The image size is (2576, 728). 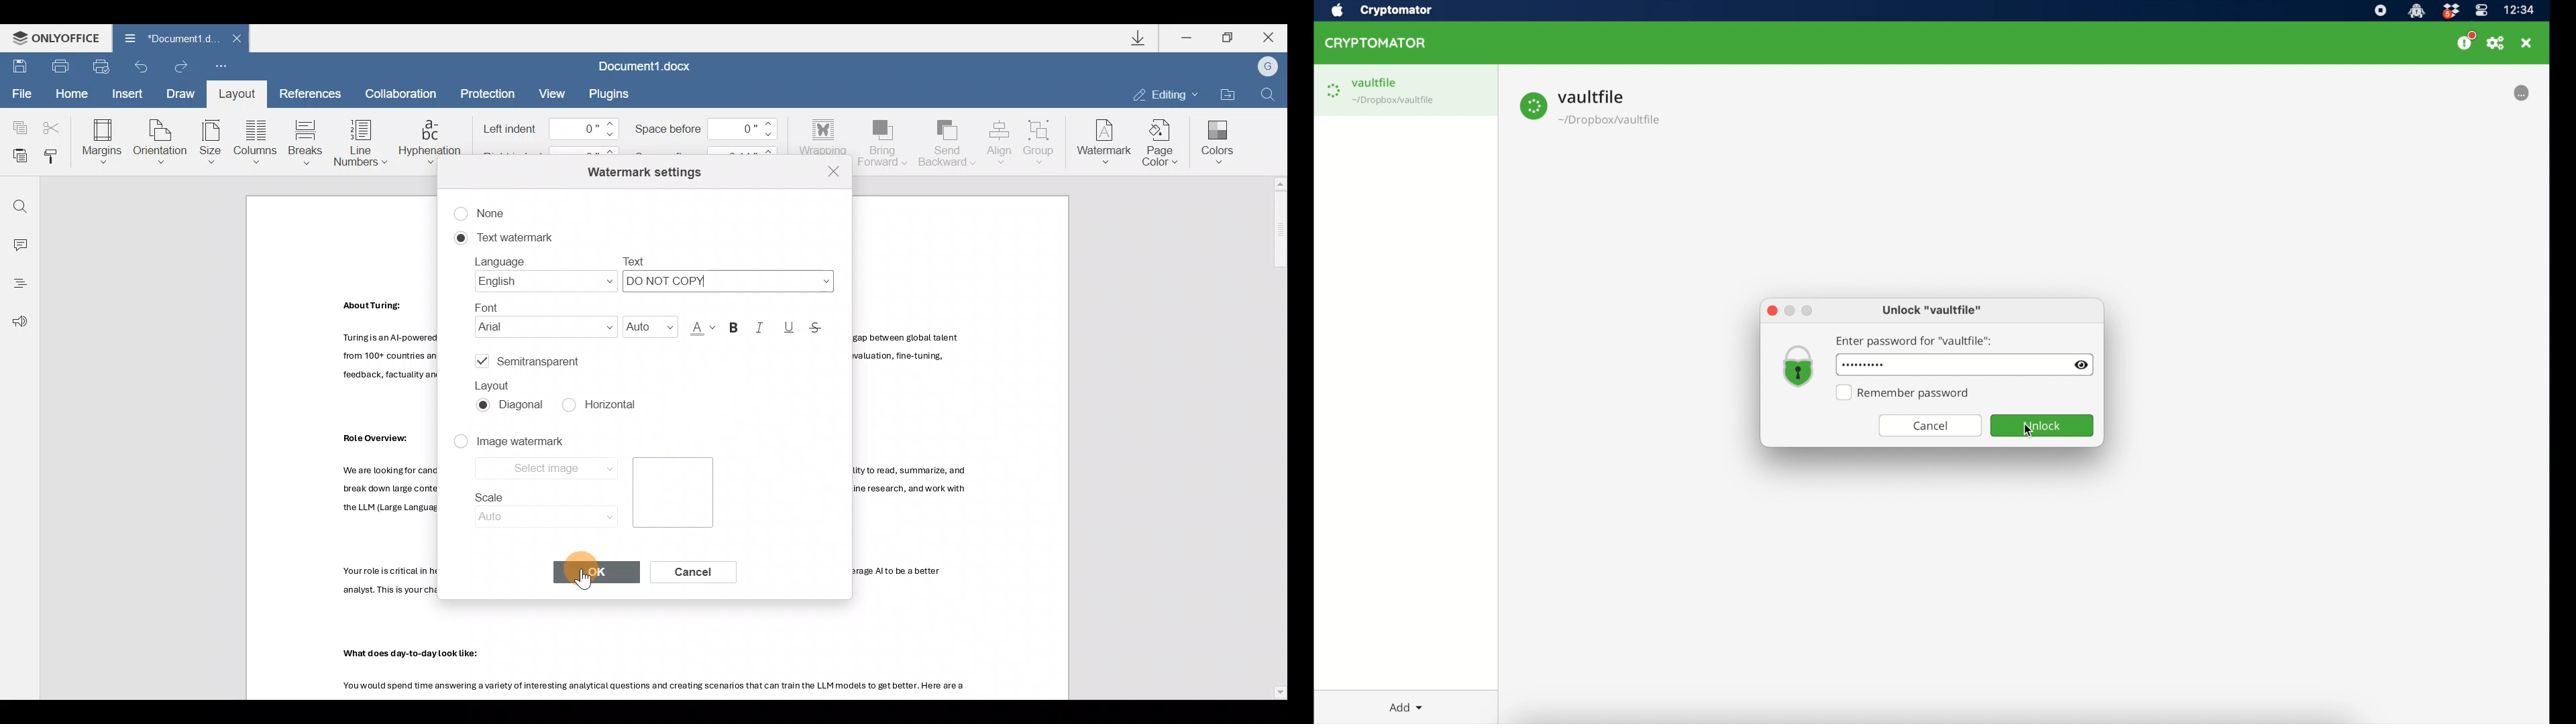 I want to click on time, so click(x=2520, y=10).